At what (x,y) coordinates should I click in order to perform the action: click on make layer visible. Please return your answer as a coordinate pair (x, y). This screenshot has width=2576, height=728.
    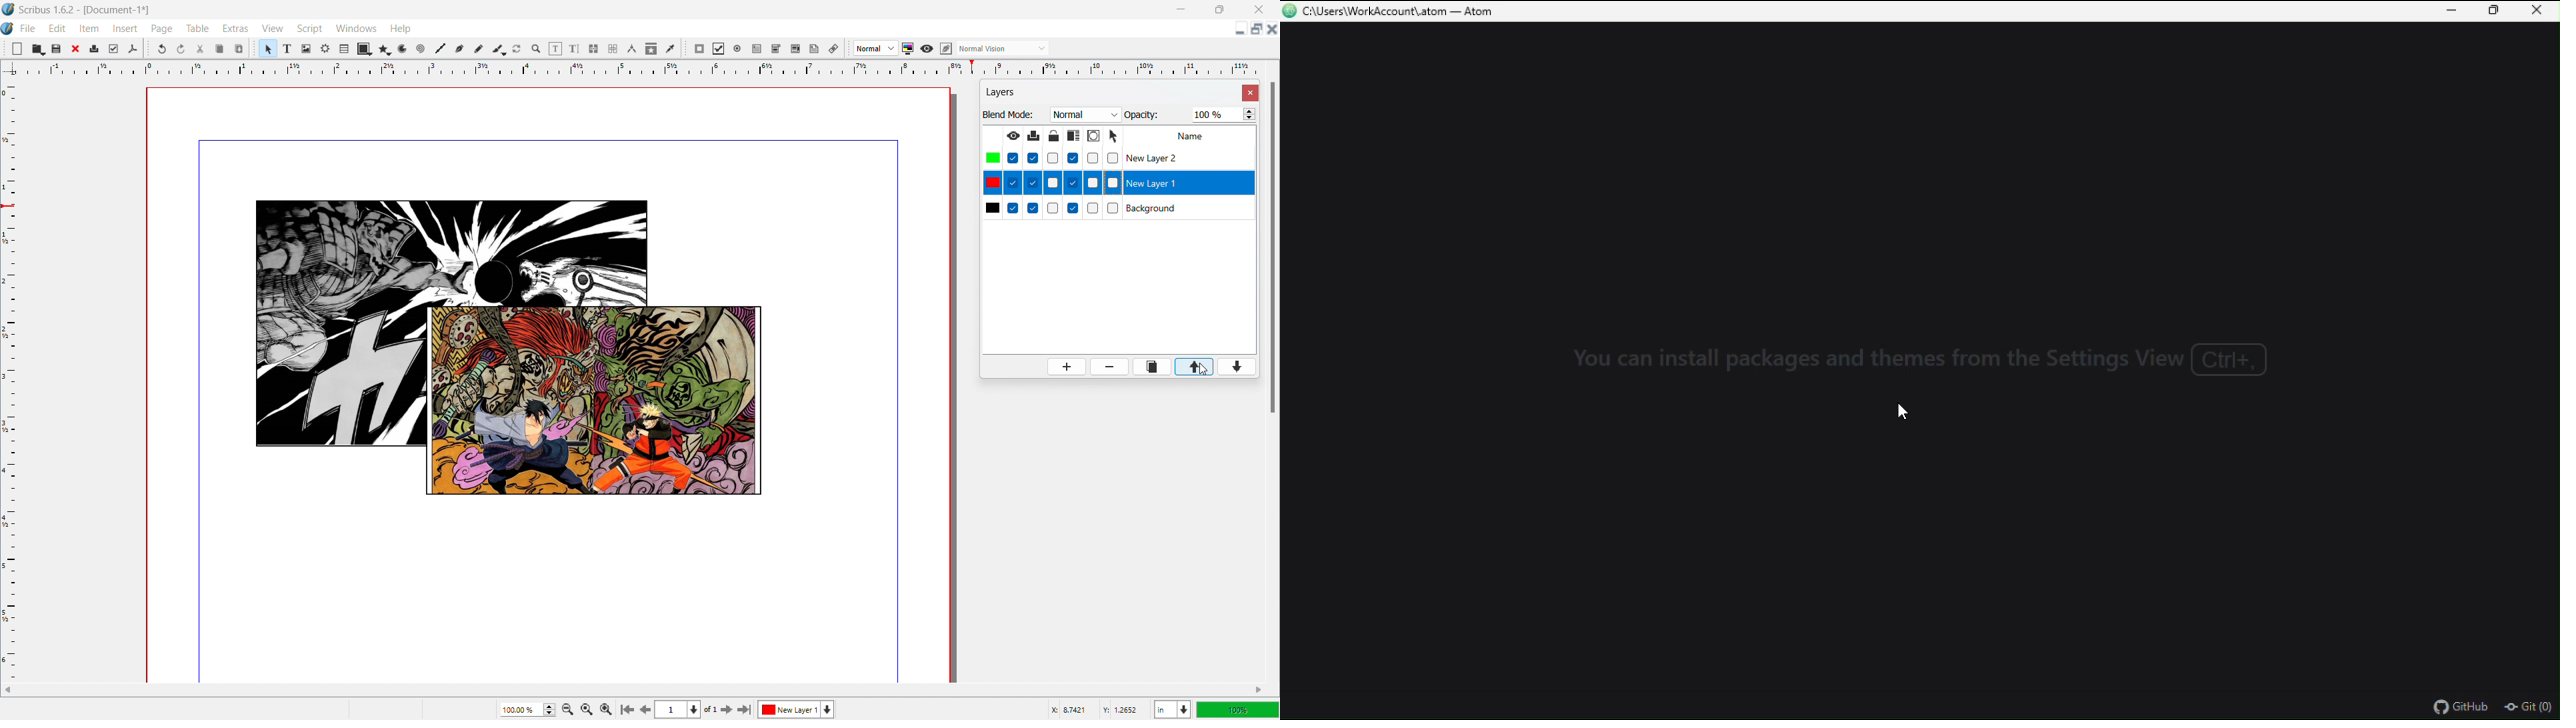
    Looking at the image, I should click on (1013, 135).